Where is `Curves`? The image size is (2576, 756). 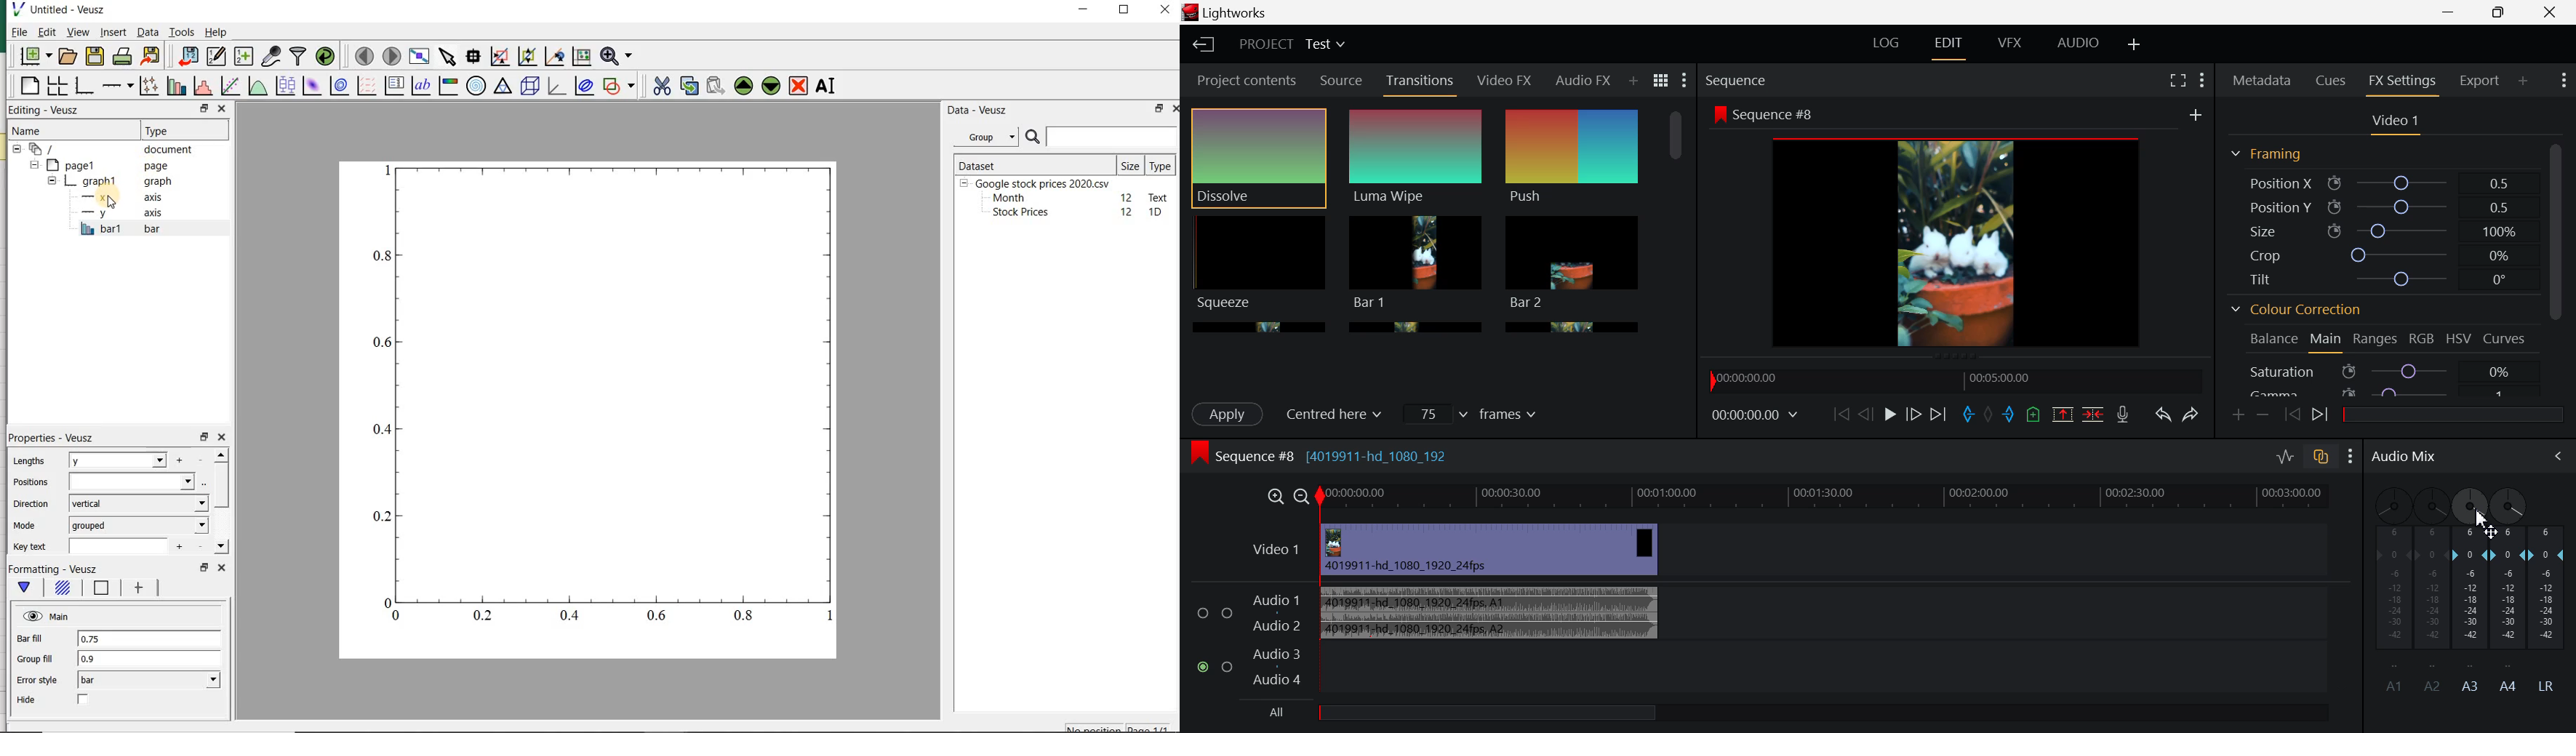
Curves is located at coordinates (2503, 338).